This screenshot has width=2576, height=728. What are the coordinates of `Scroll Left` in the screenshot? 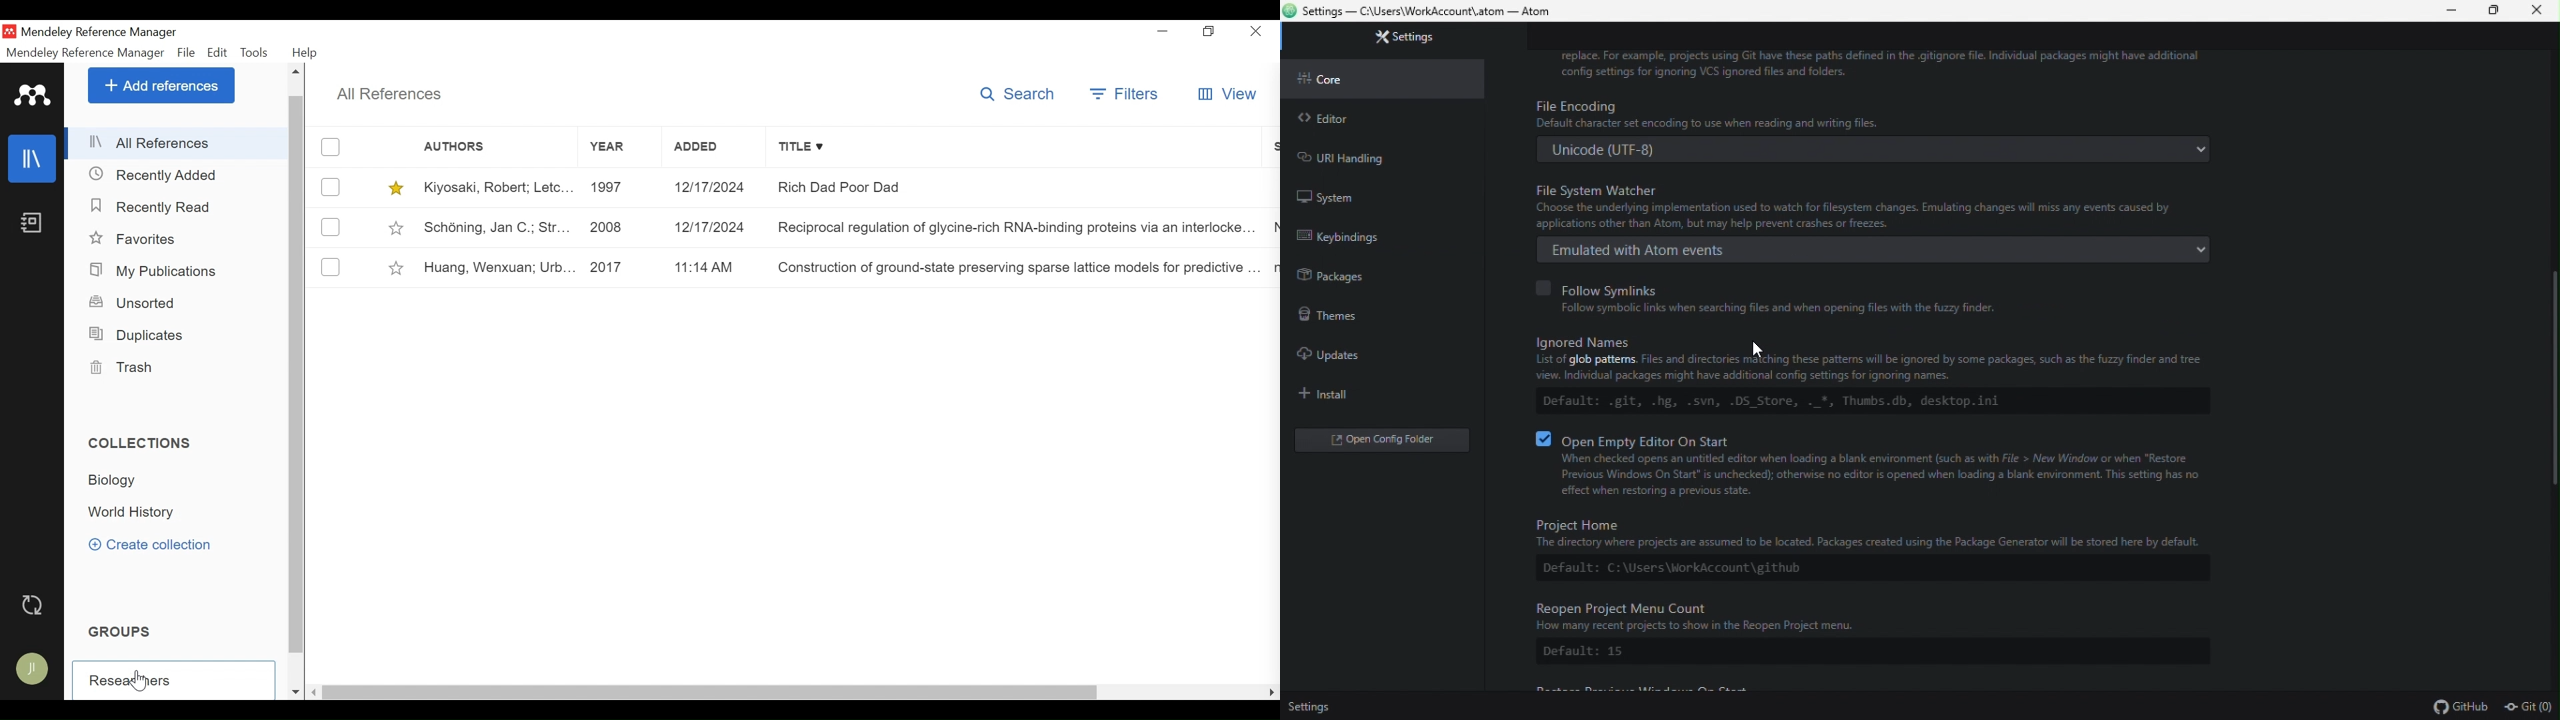 It's located at (1272, 693).